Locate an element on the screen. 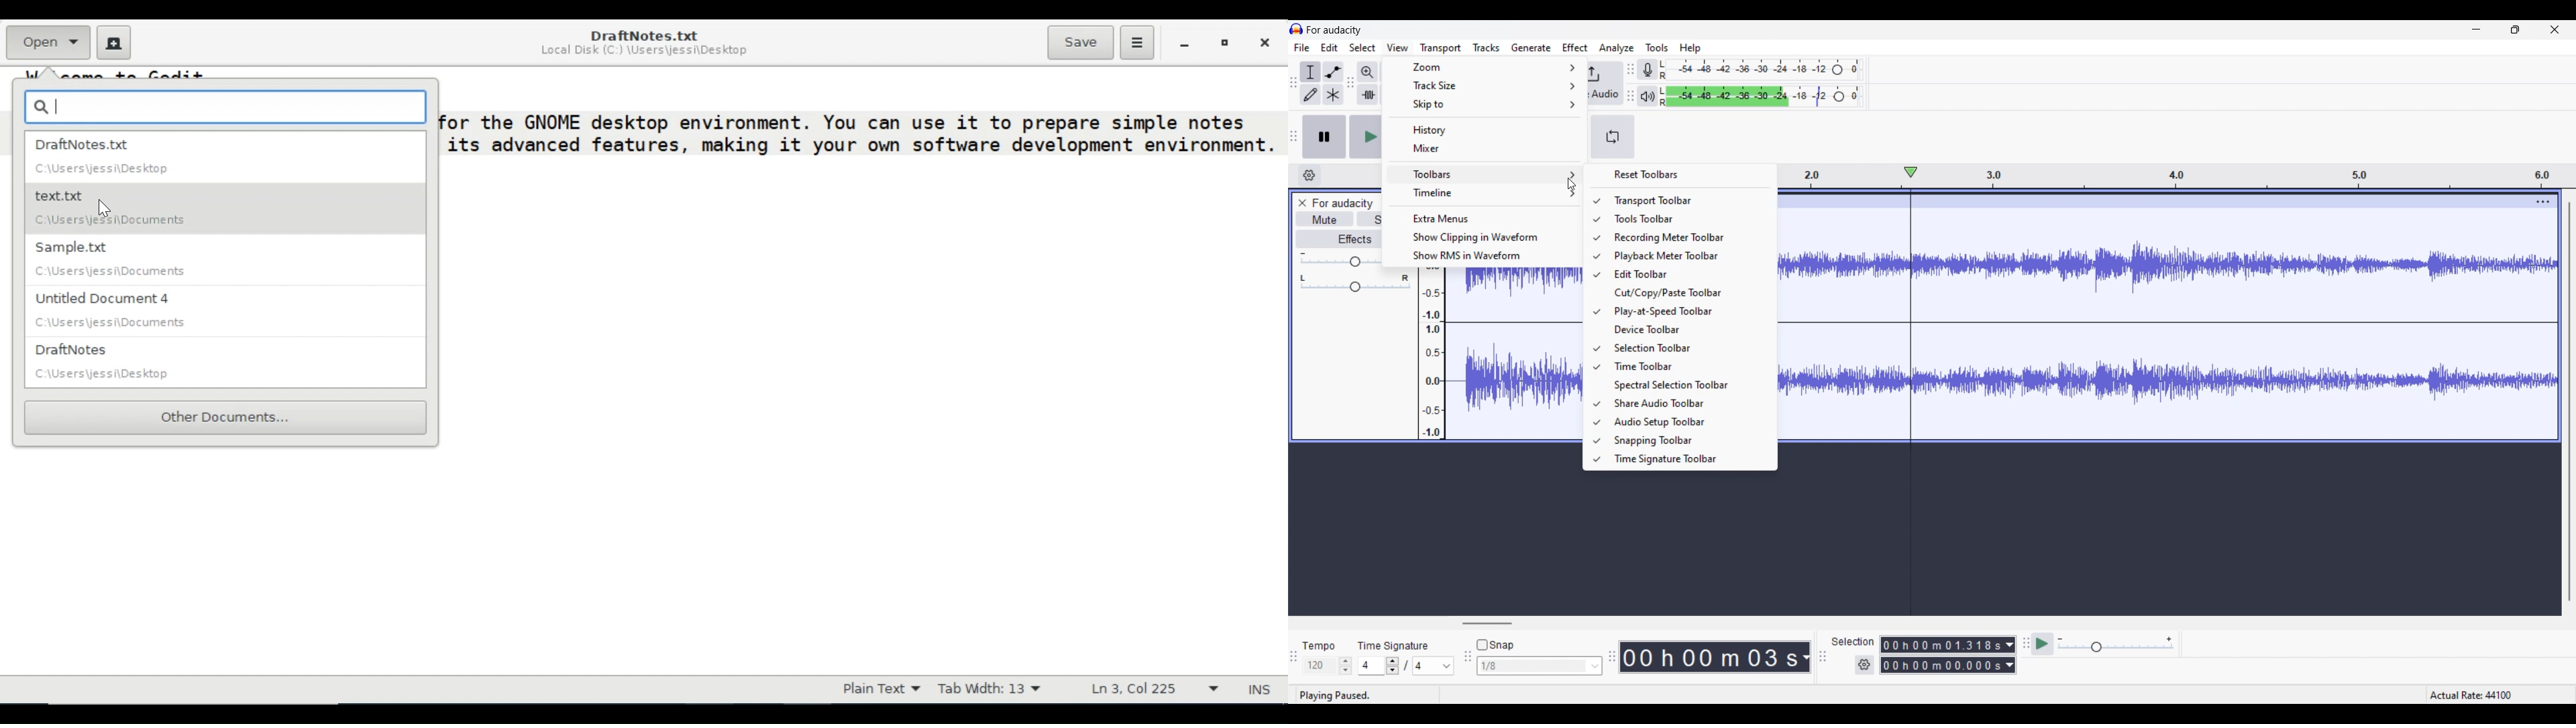 The height and width of the screenshot is (728, 2576). Cursor is located at coordinates (1571, 185).